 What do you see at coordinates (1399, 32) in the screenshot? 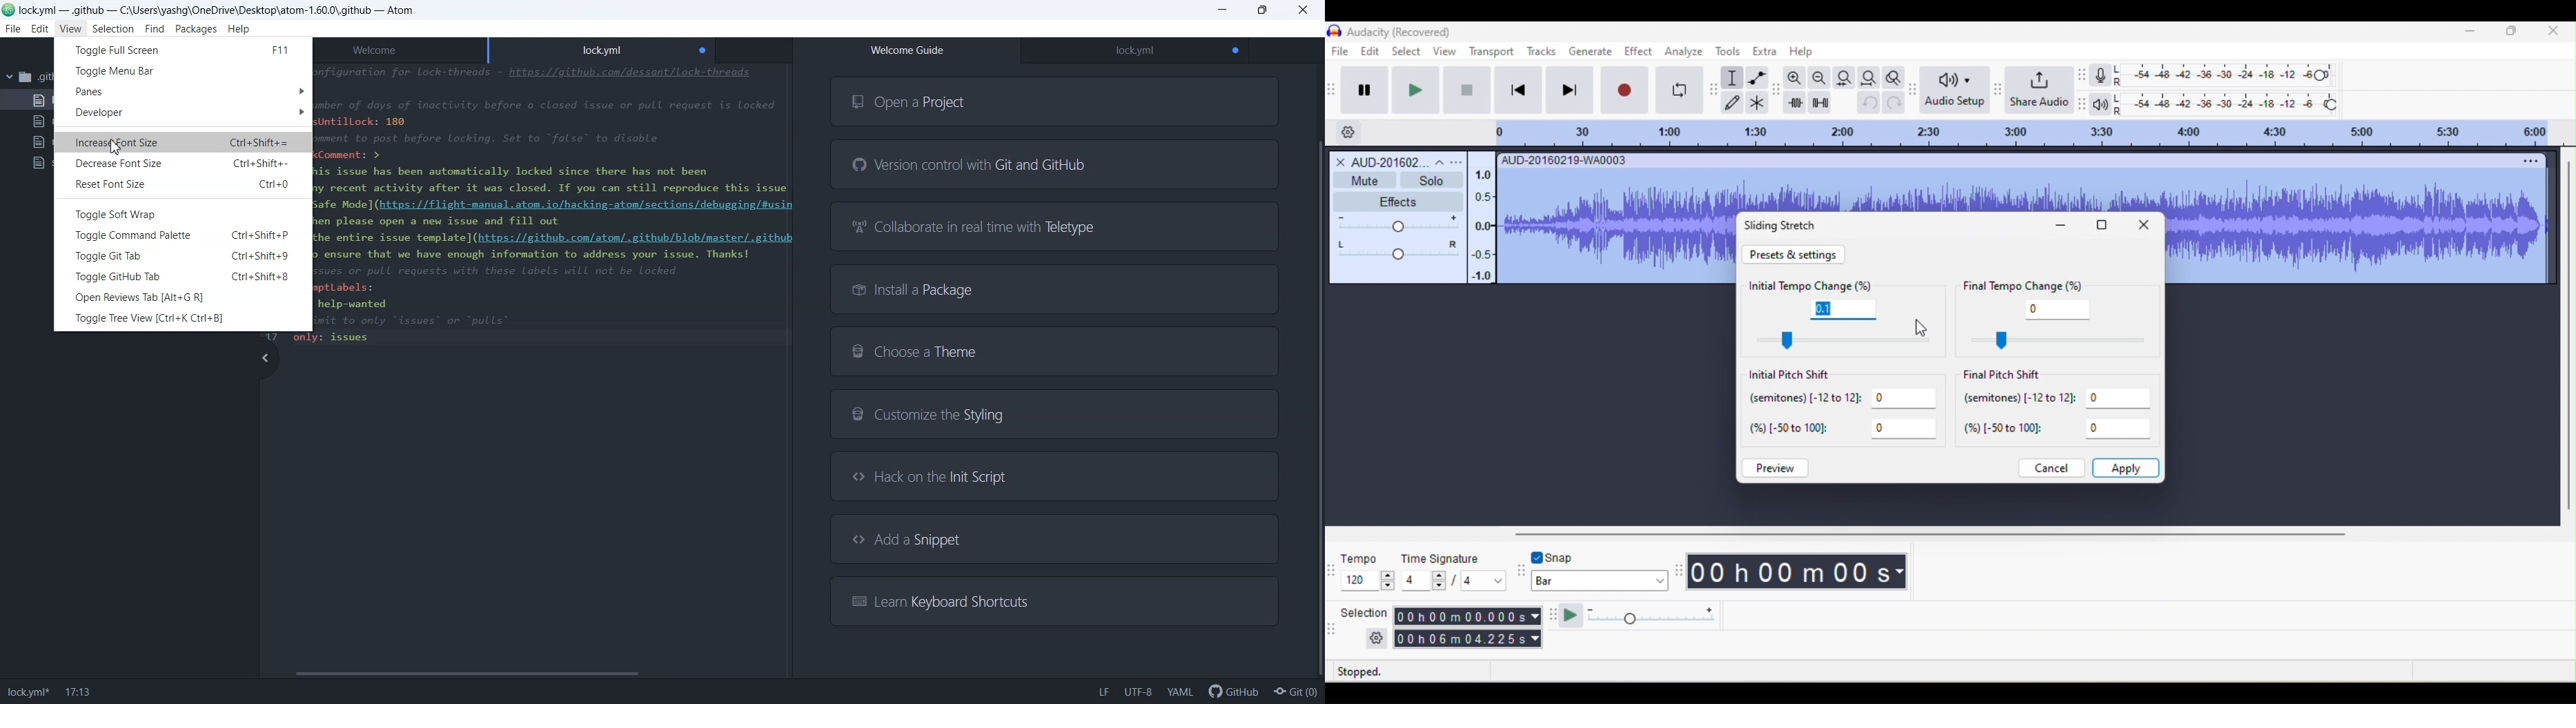
I see `Audacity (Recovered)` at bounding box center [1399, 32].